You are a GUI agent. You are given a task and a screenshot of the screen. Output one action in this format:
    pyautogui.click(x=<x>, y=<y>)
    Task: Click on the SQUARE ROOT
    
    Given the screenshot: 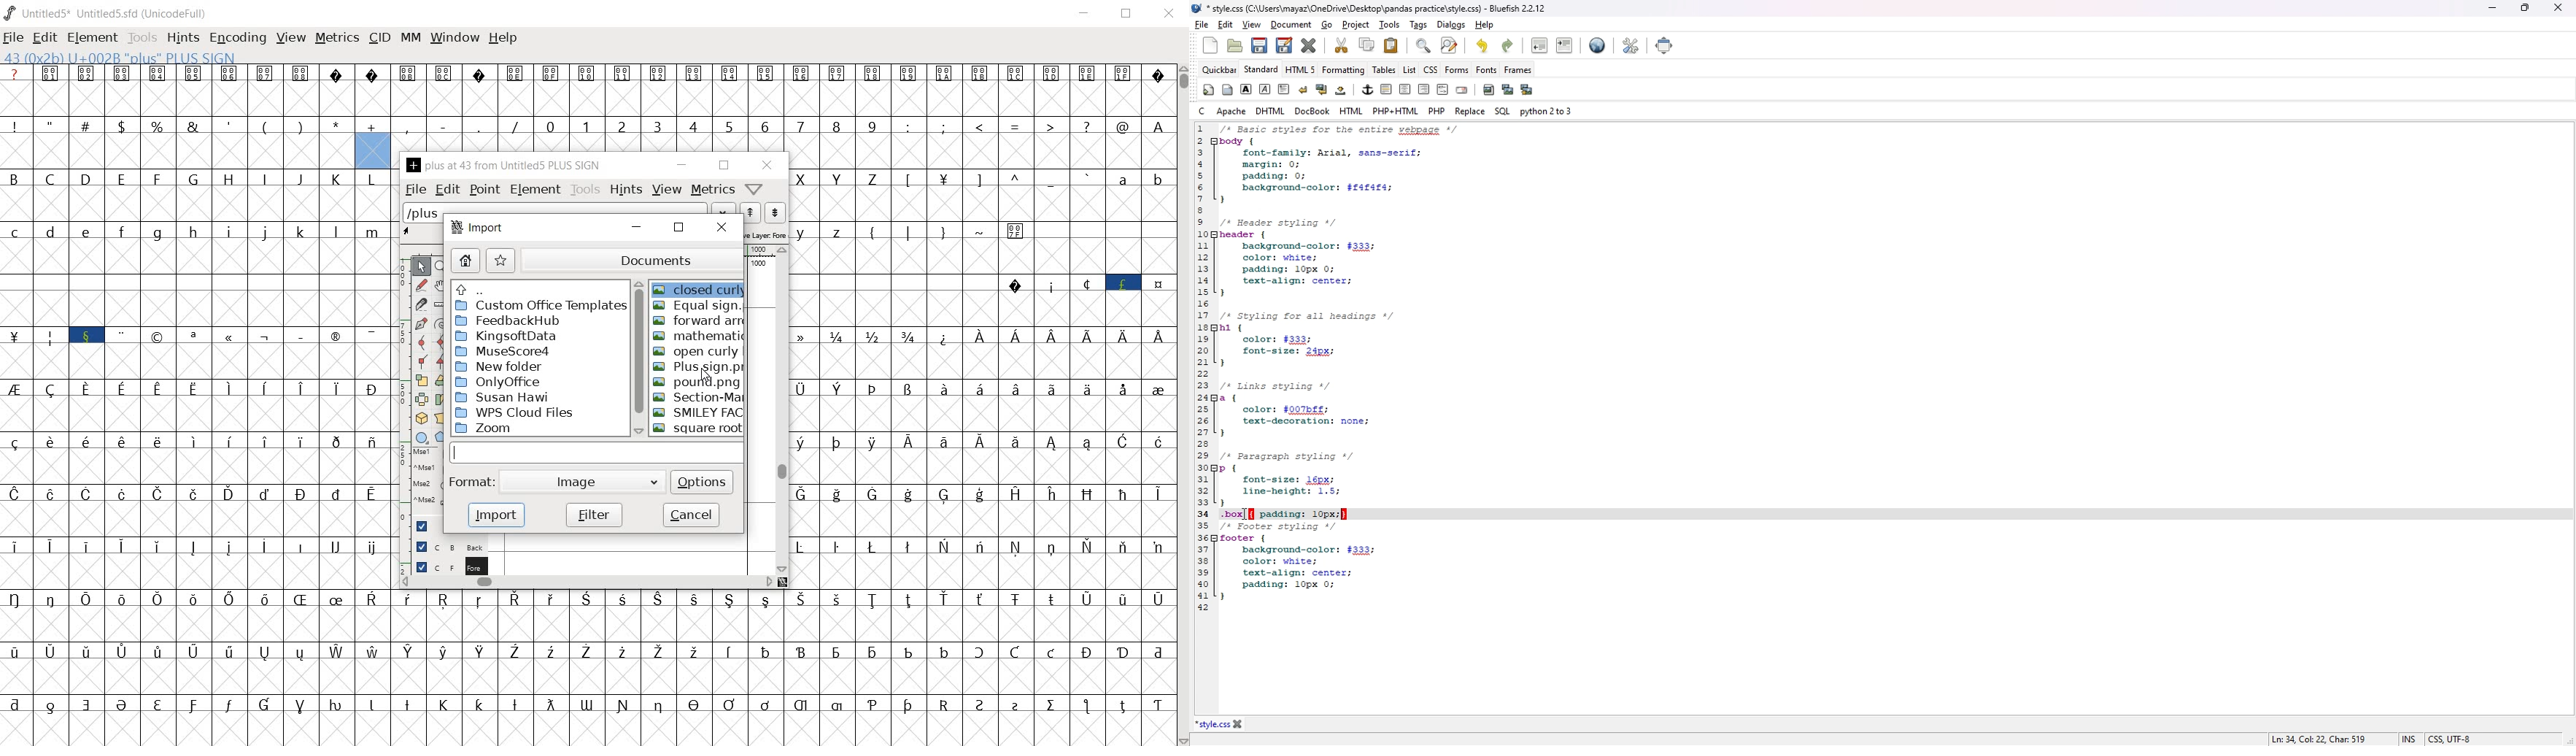 What is the action you would take?
    pyautogui.click(x=698, y=431)
    